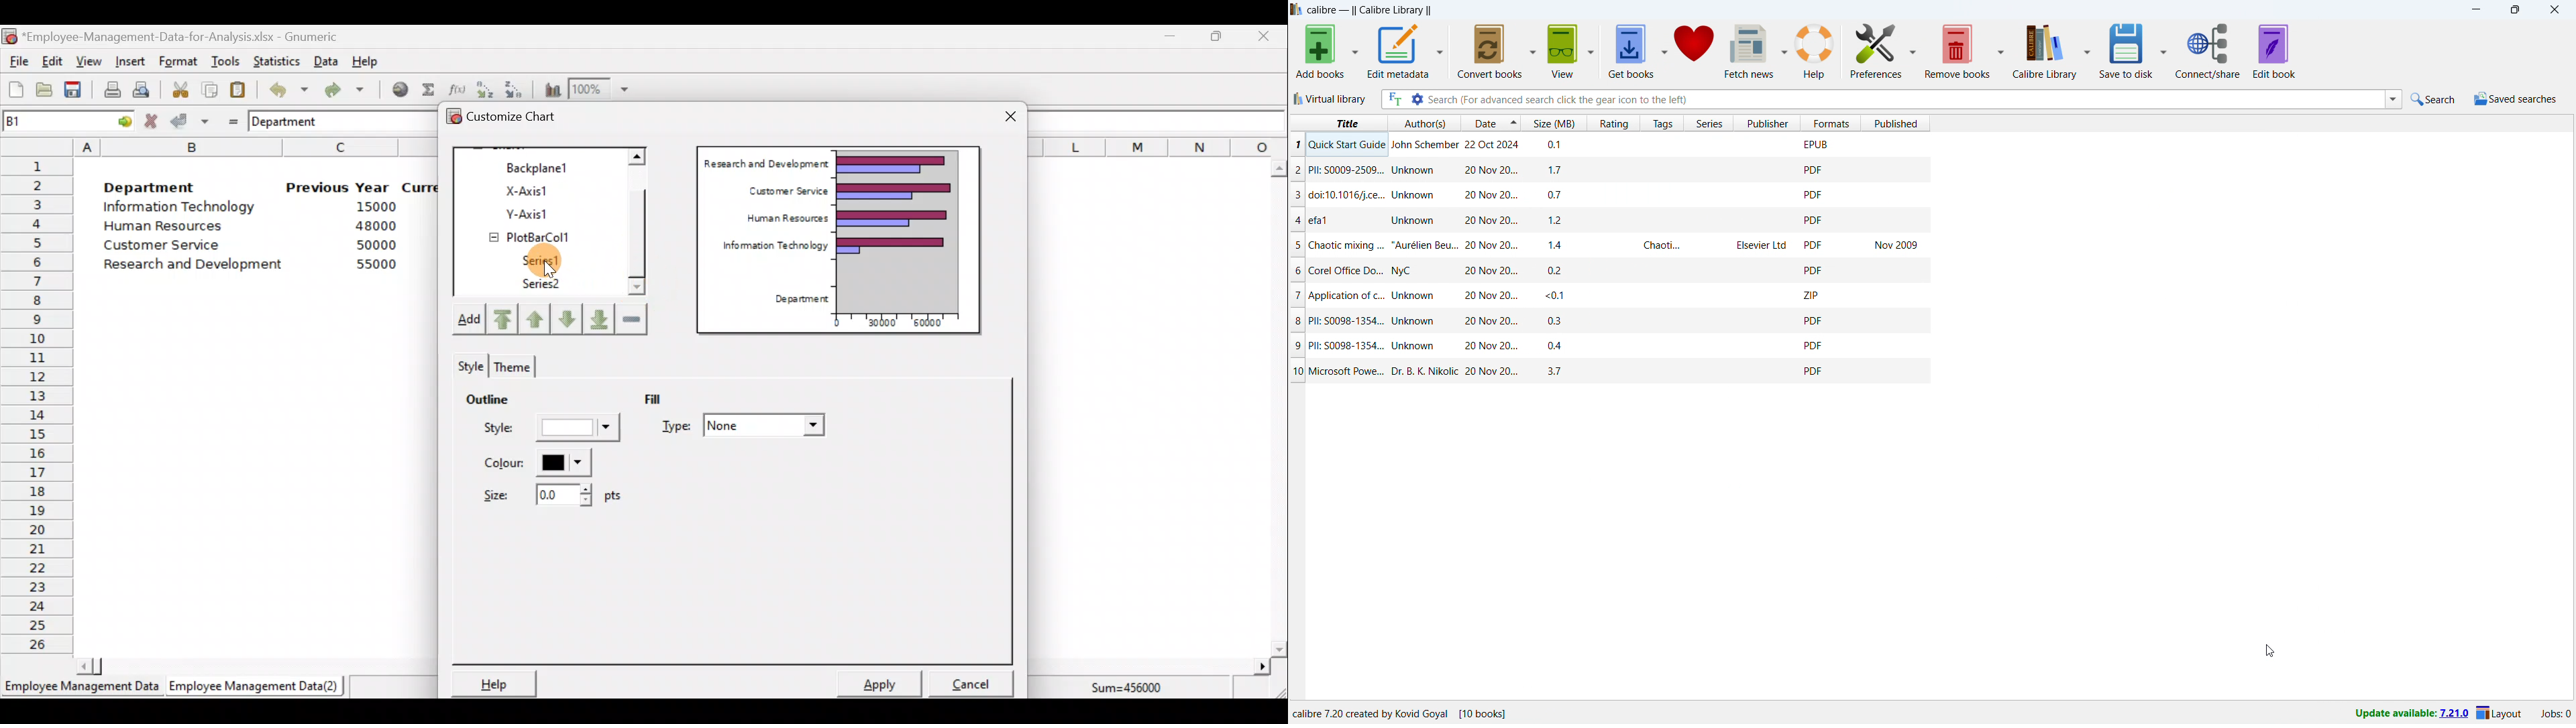 The image size is (2576, 728). Describe the element at coordinates (2500, 713) in the screenshot. I see `layout` at that location.